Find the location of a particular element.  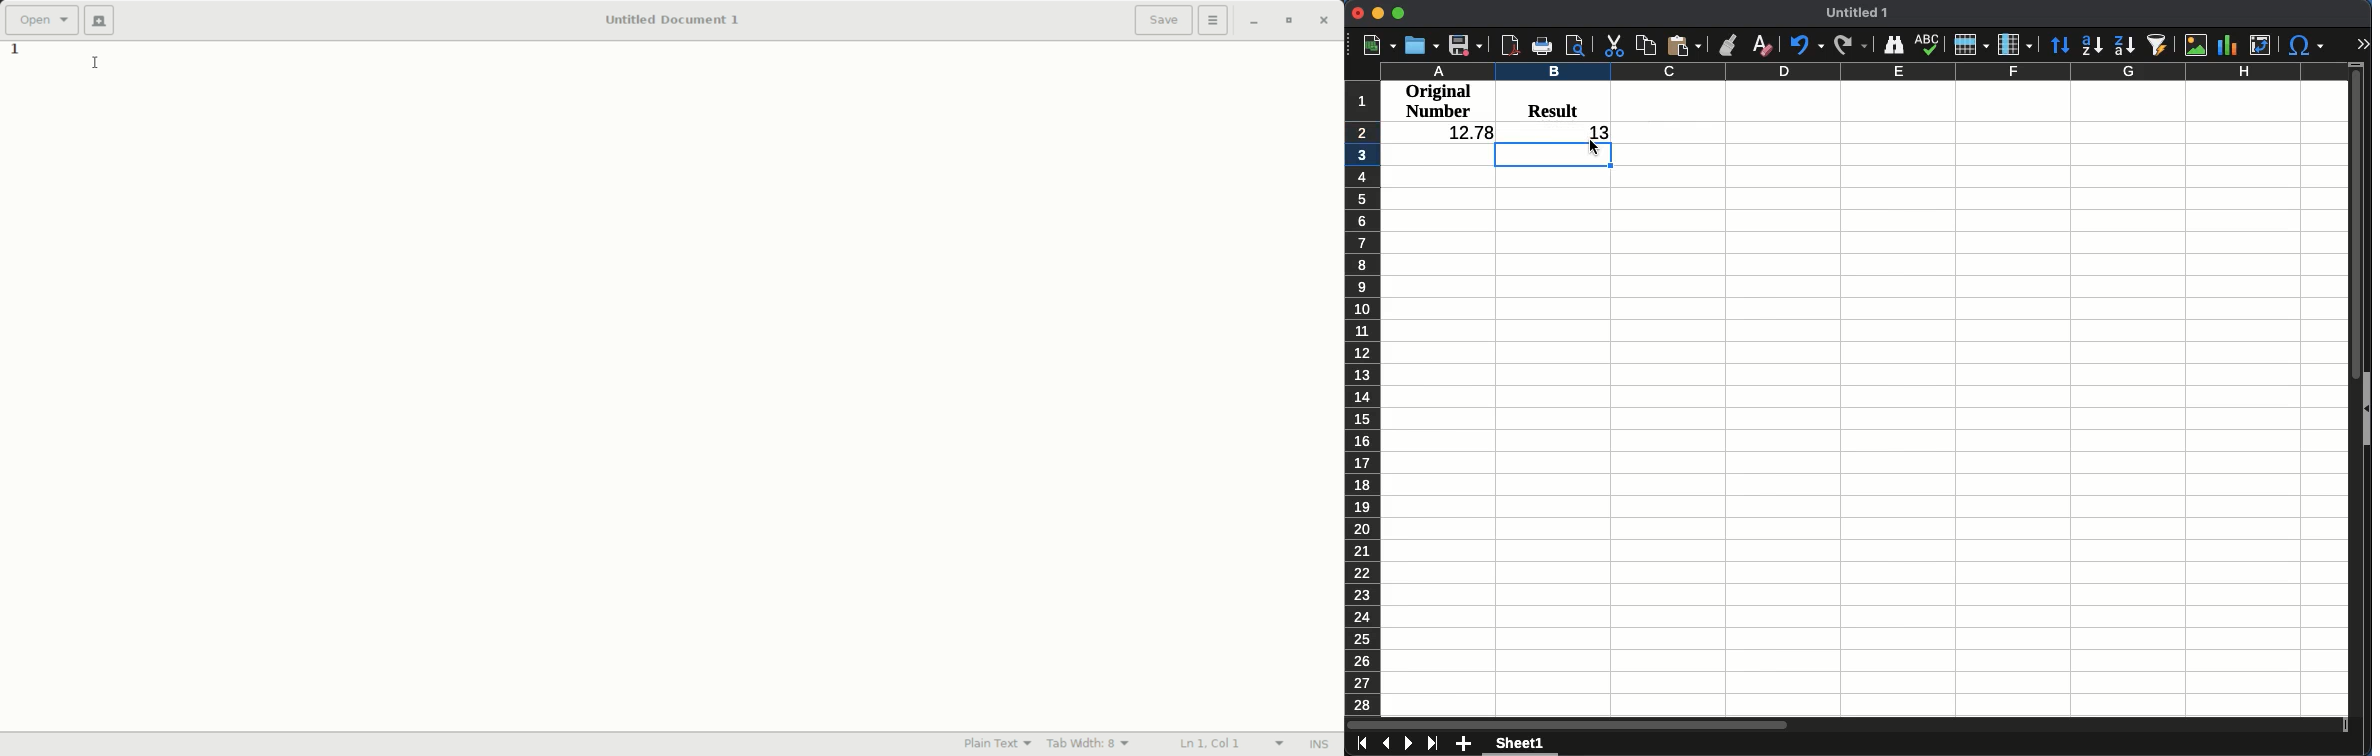

chart is located at coordinates (2227, 44).